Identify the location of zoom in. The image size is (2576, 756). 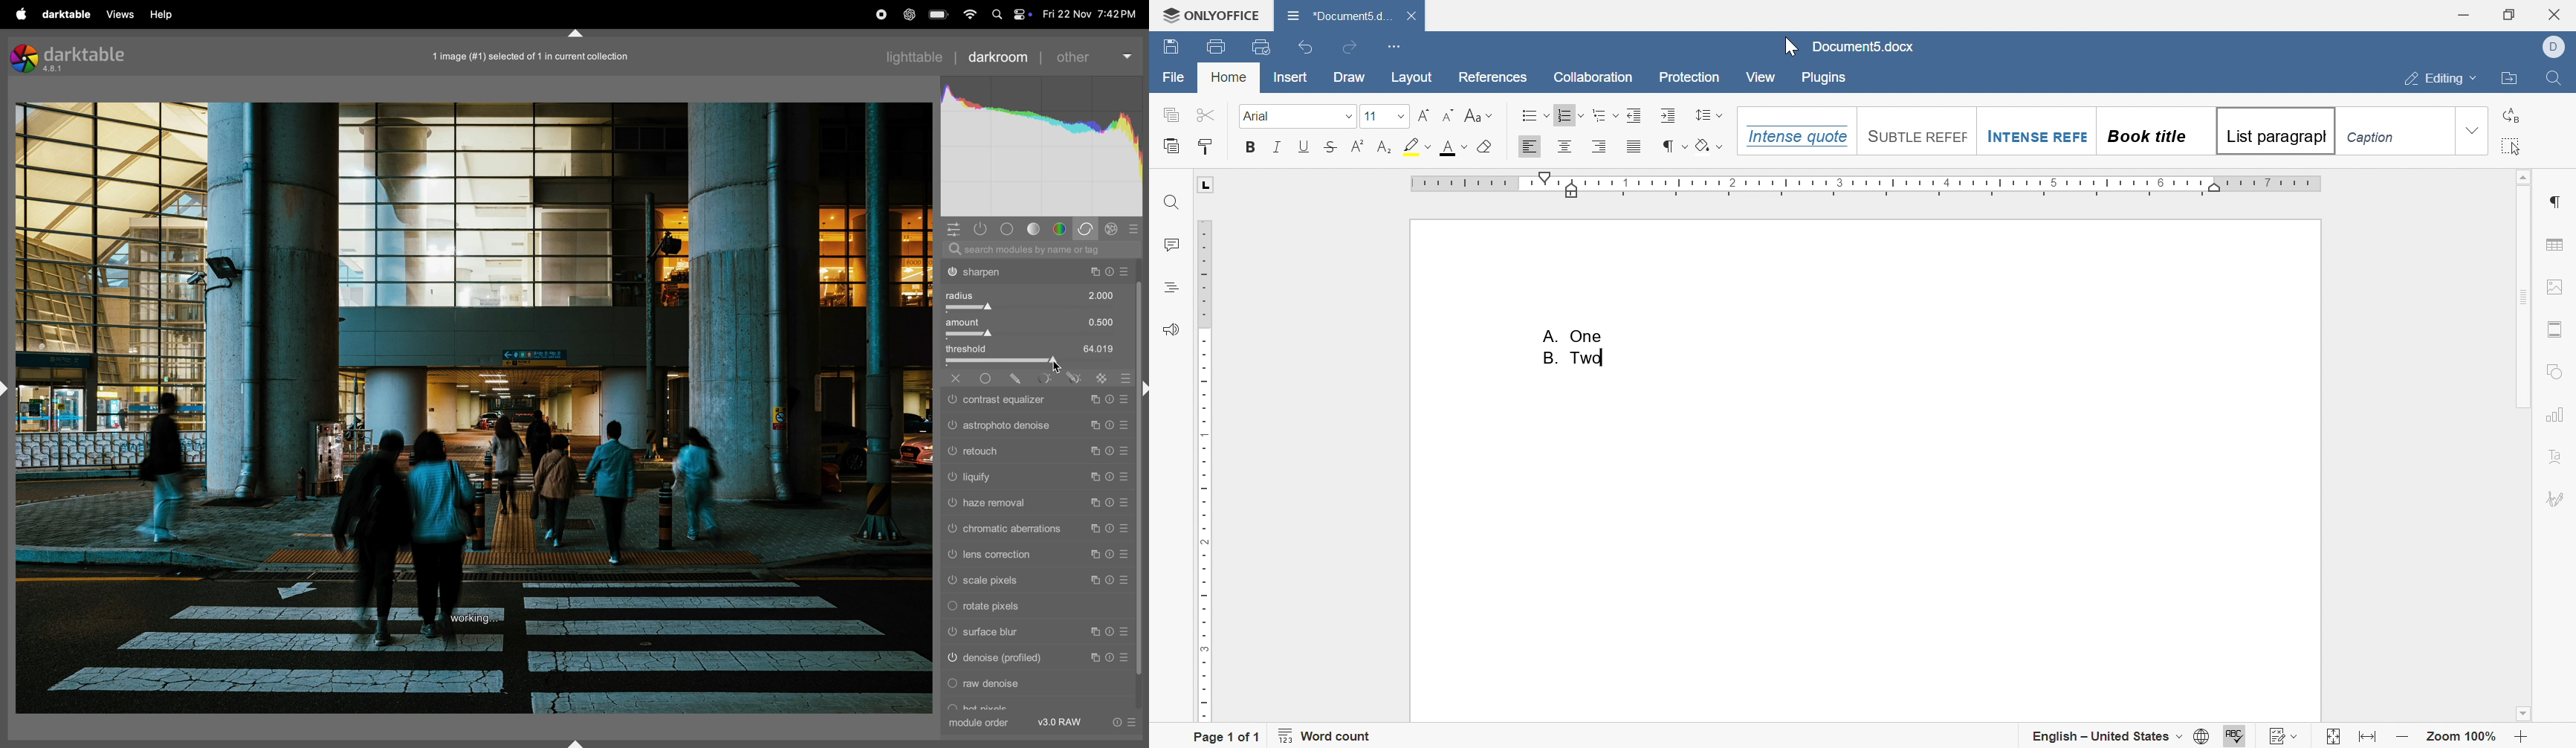
(2522, 738).